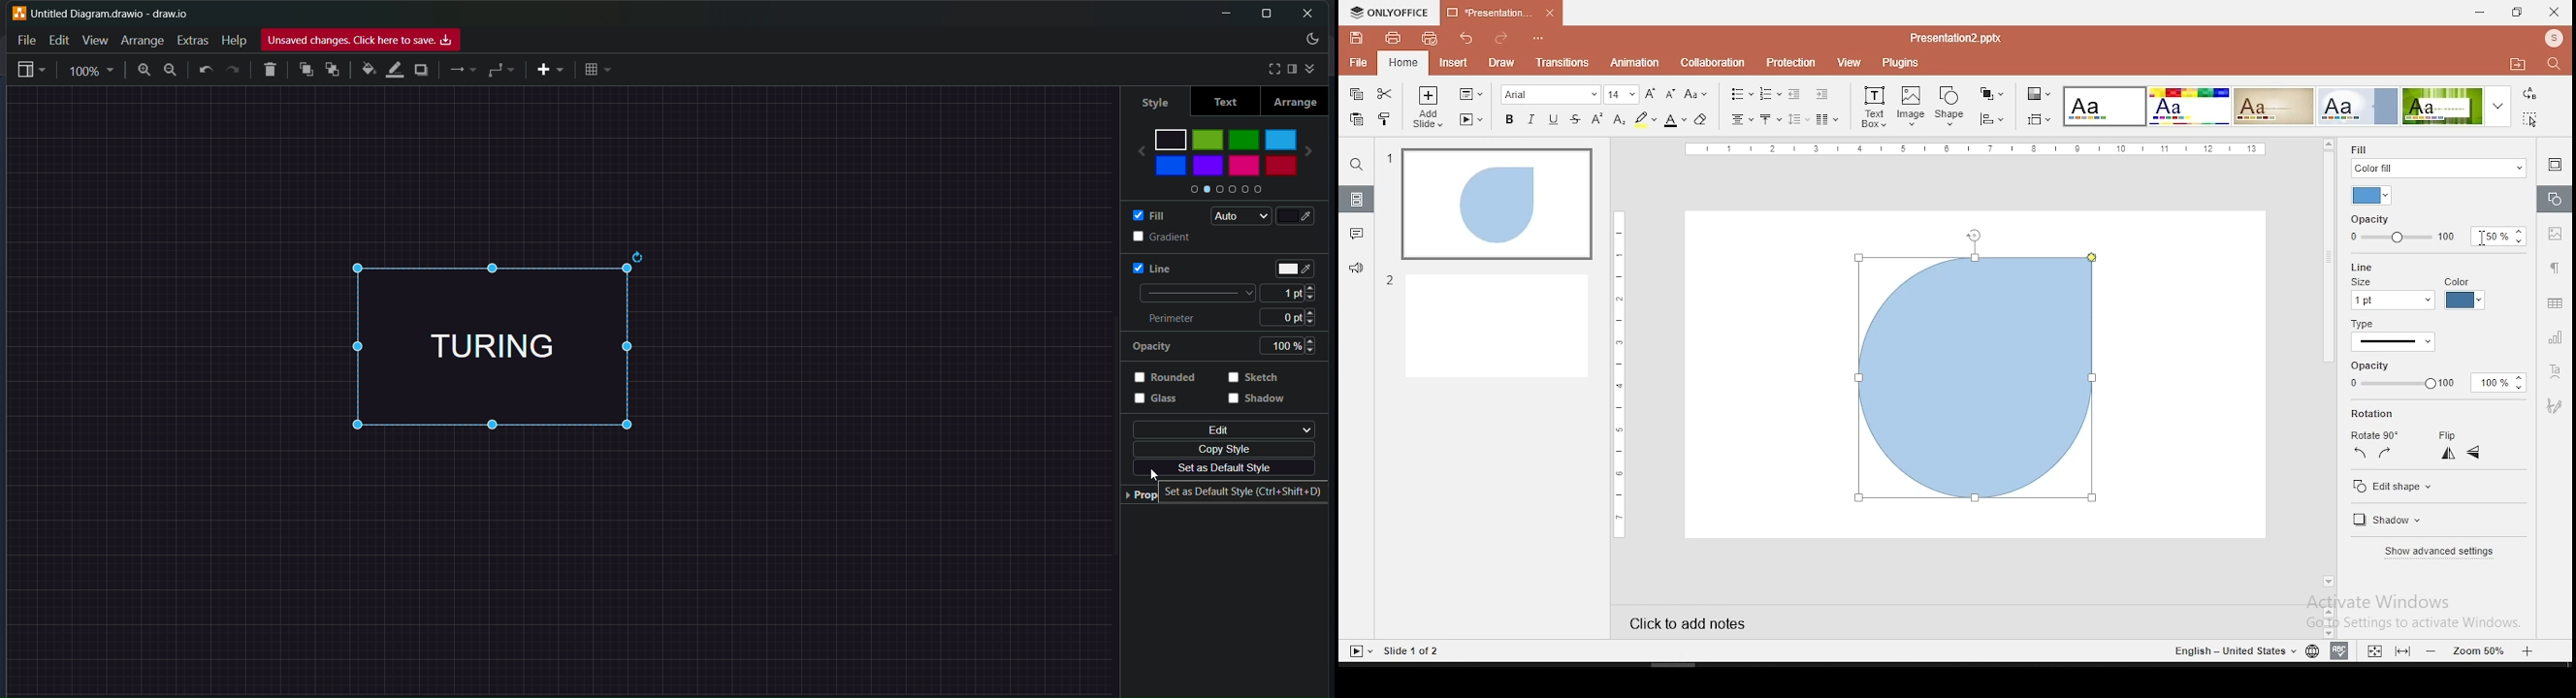 Image resolution: width=2576 pixels, height=700 pixels. What do you see at coordinates (1294, 293) in the screenshot?
I see `1 pt` at bounding box center [1294, 293].